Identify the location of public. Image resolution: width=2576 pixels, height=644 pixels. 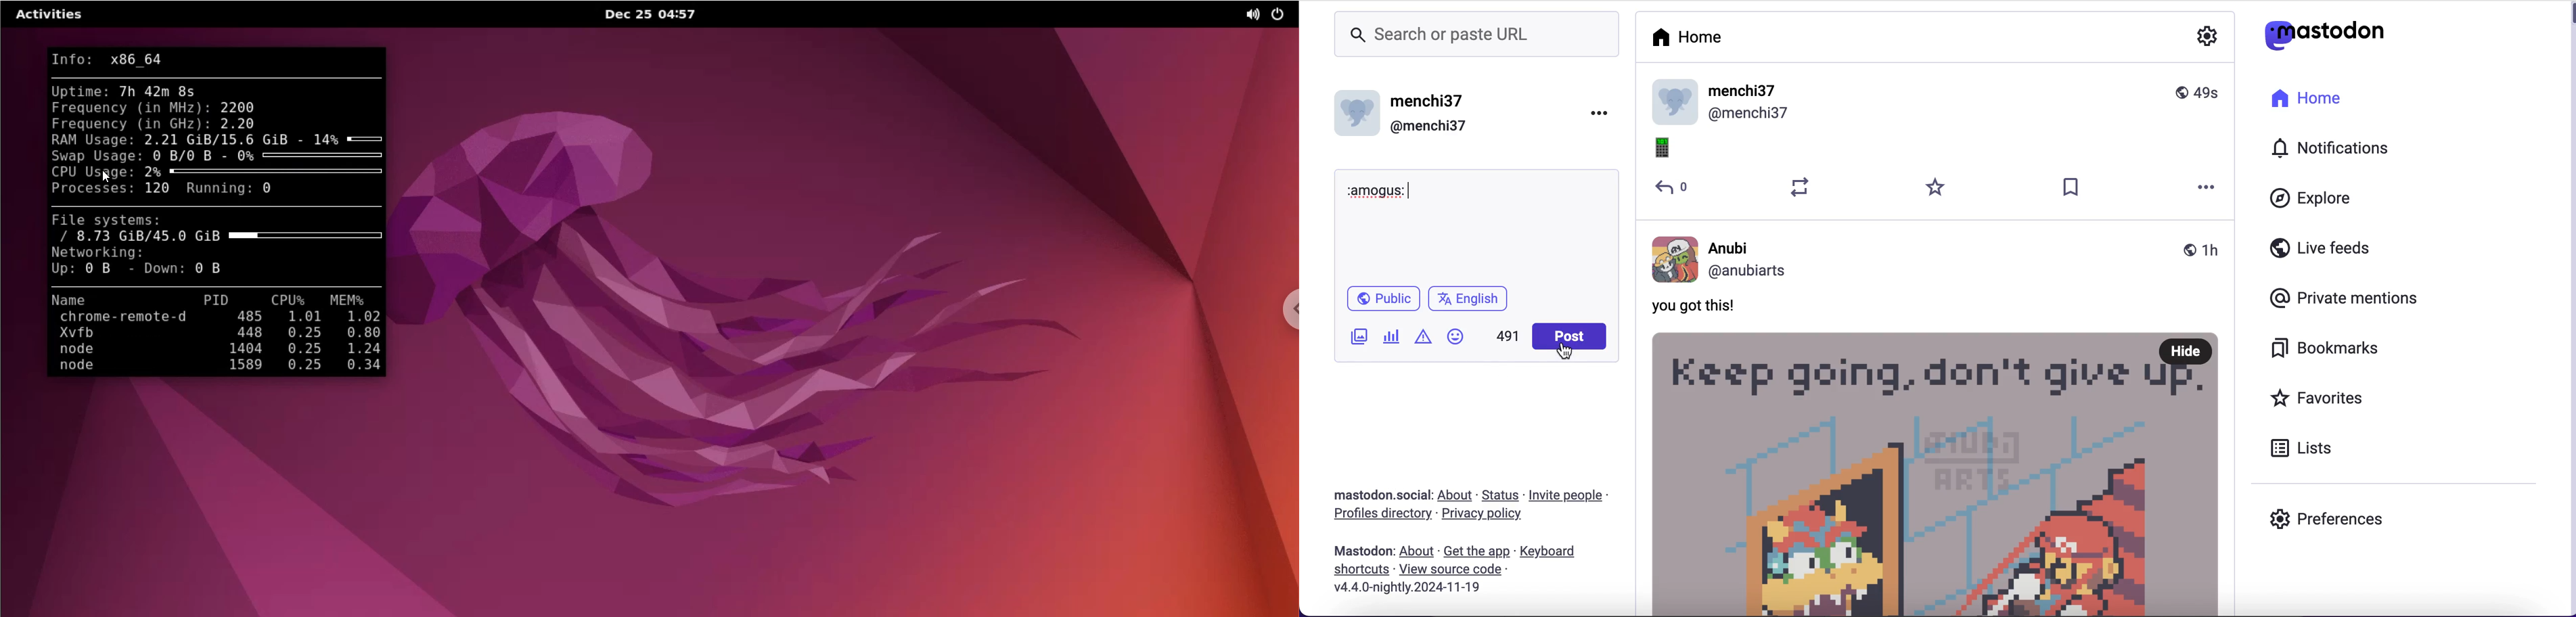
(1385, 299).